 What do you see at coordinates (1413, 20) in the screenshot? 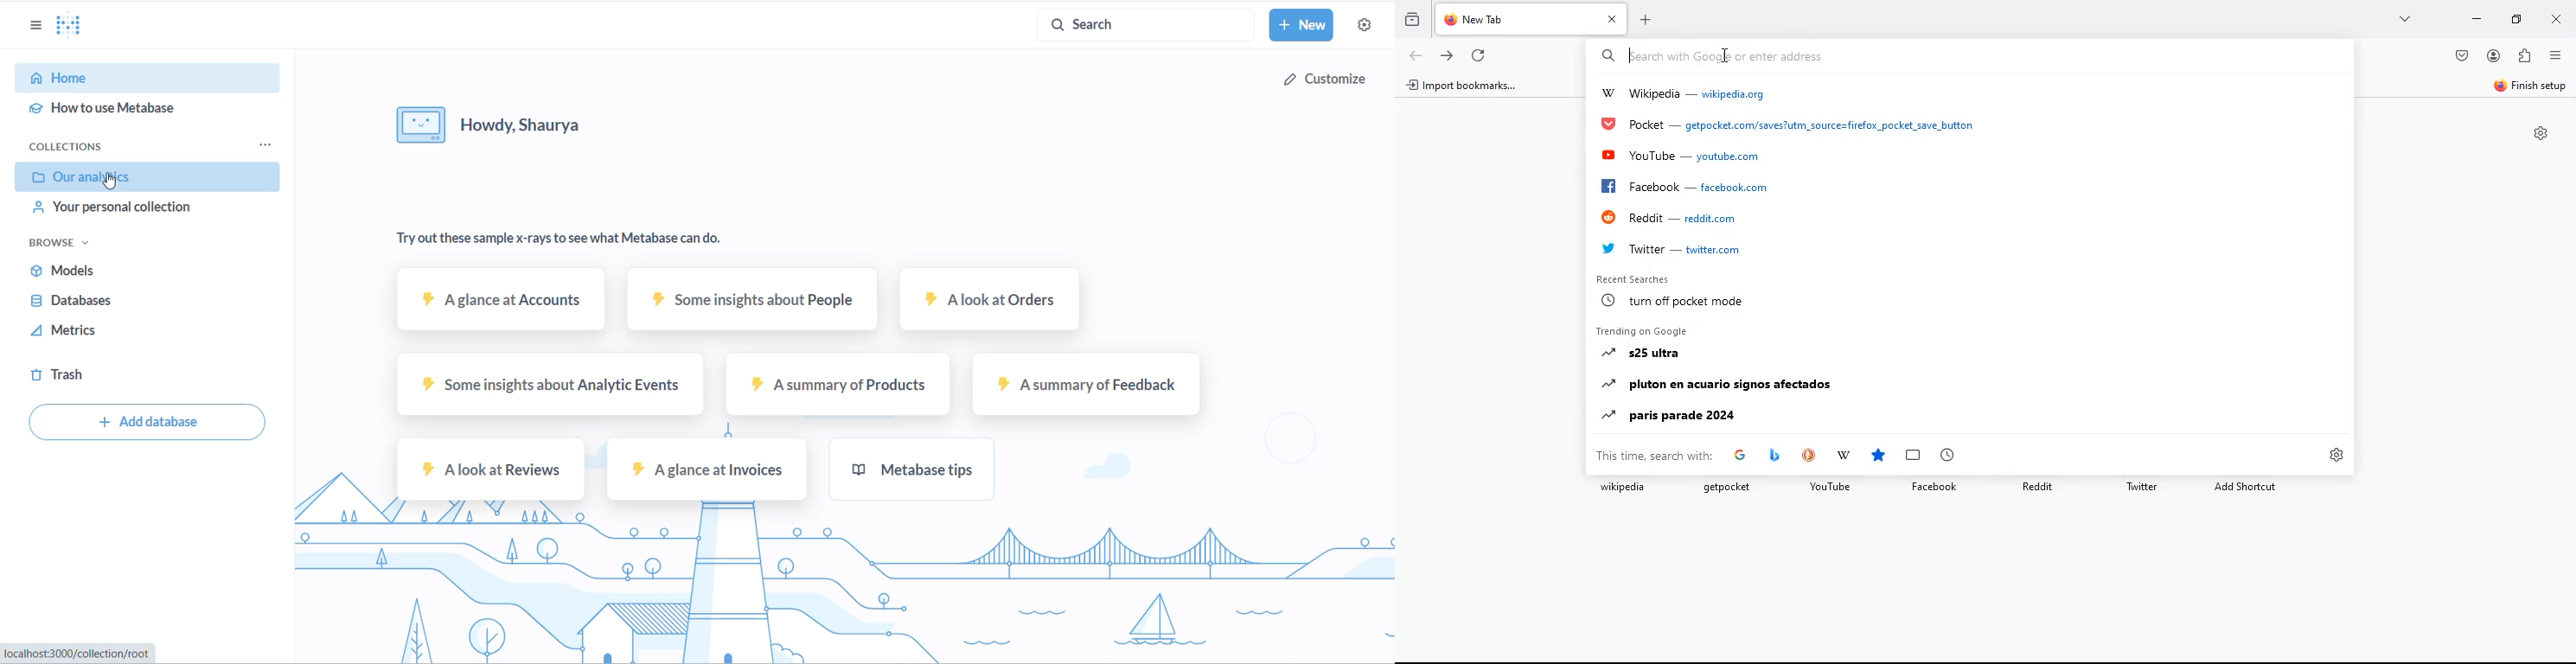
I see `history` at bounding box center [1413, 20].